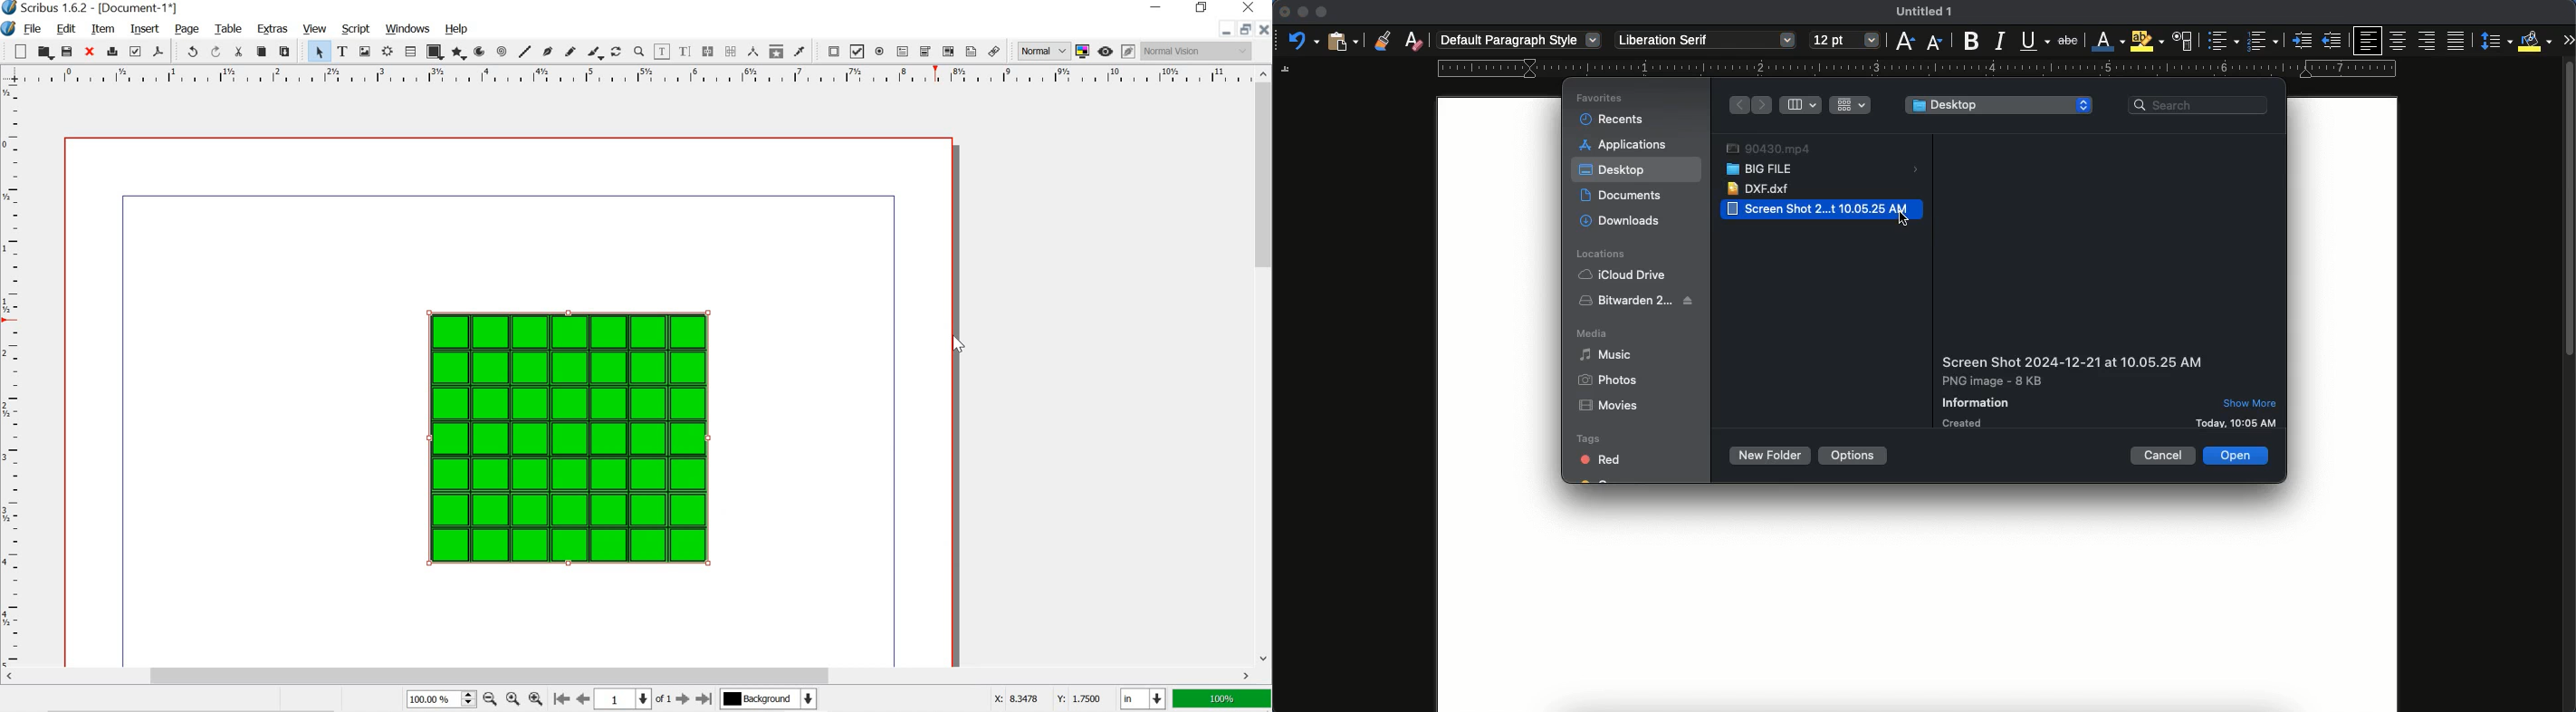 This screenshot has width=2576, height=728. What do you see at coordinates (2426, 42) in the screenshot?
I see `right aligned` at bounding box center [2426, 42].